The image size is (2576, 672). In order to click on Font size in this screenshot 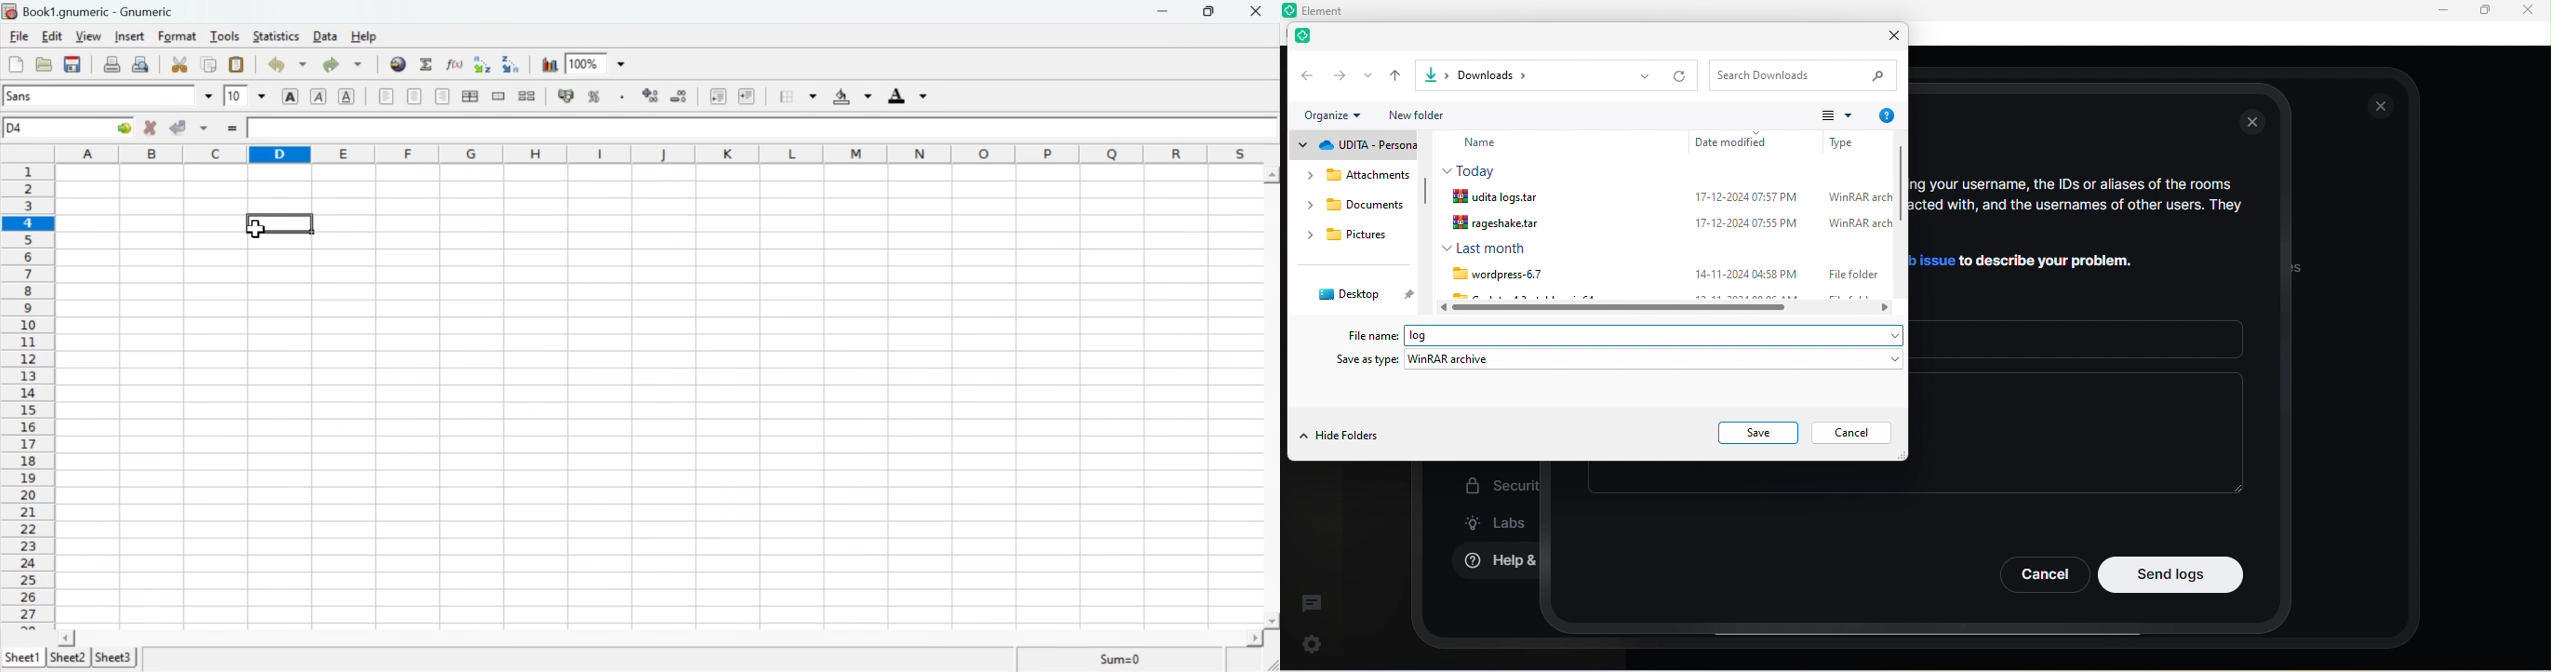, I will do `click(245, 97)`.